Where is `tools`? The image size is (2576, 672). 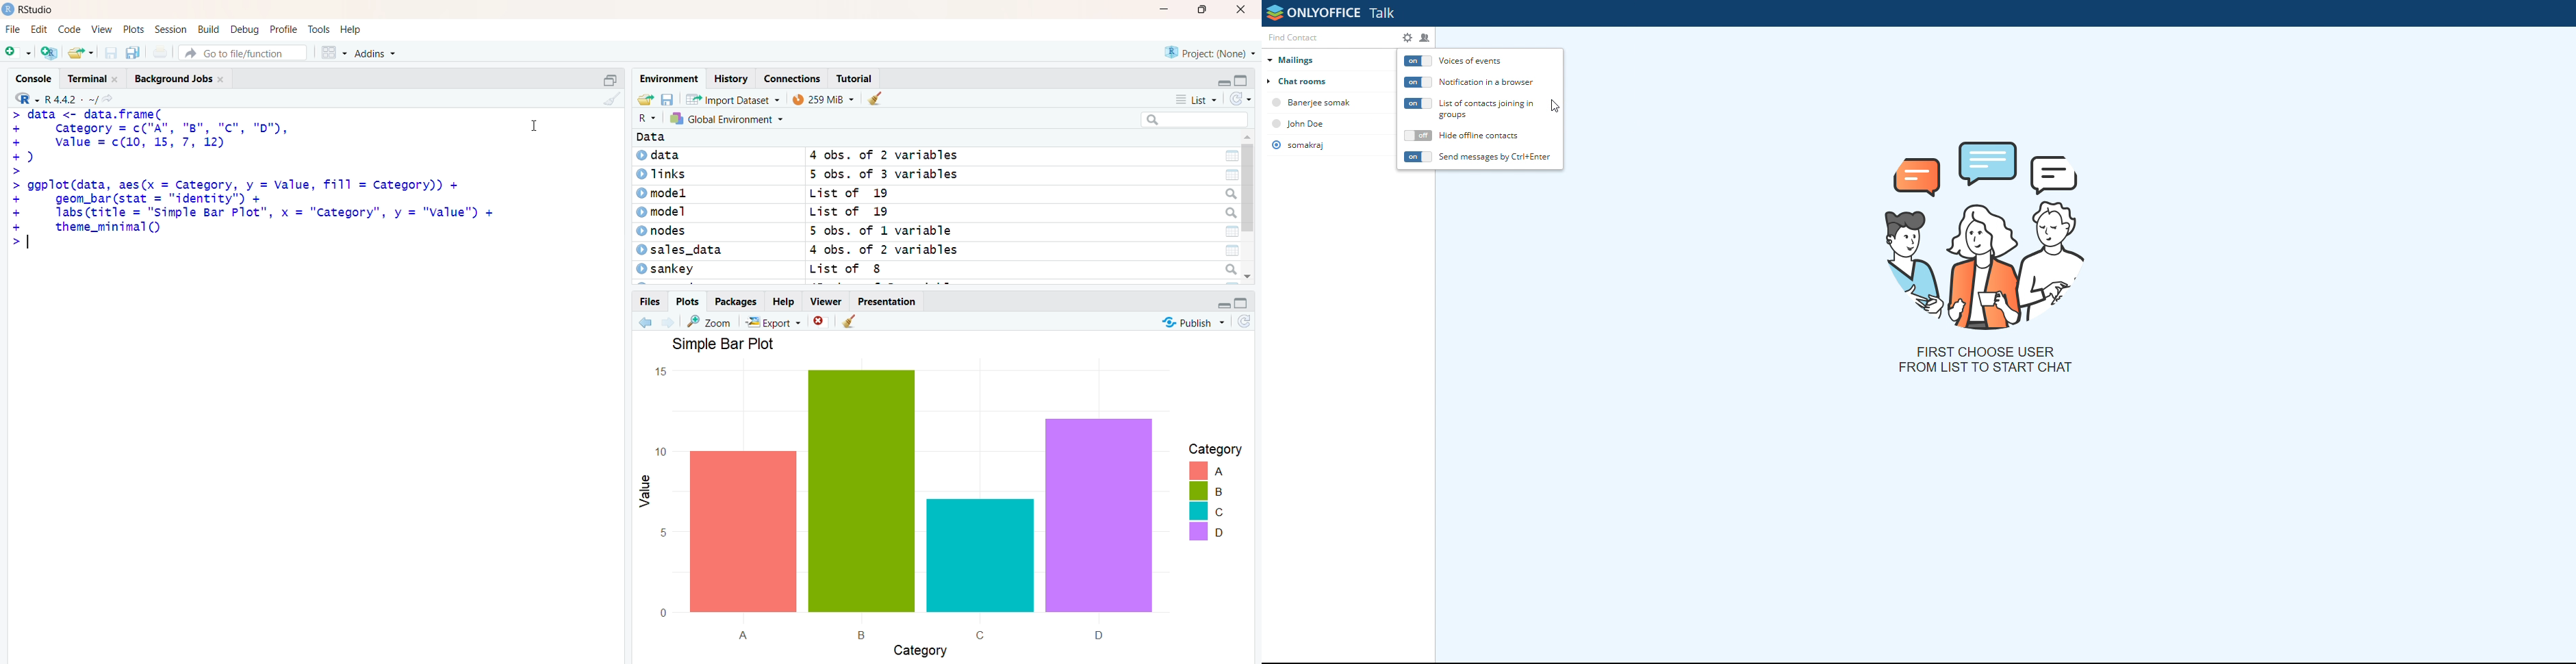
tools is located at coordinates (320, 30).